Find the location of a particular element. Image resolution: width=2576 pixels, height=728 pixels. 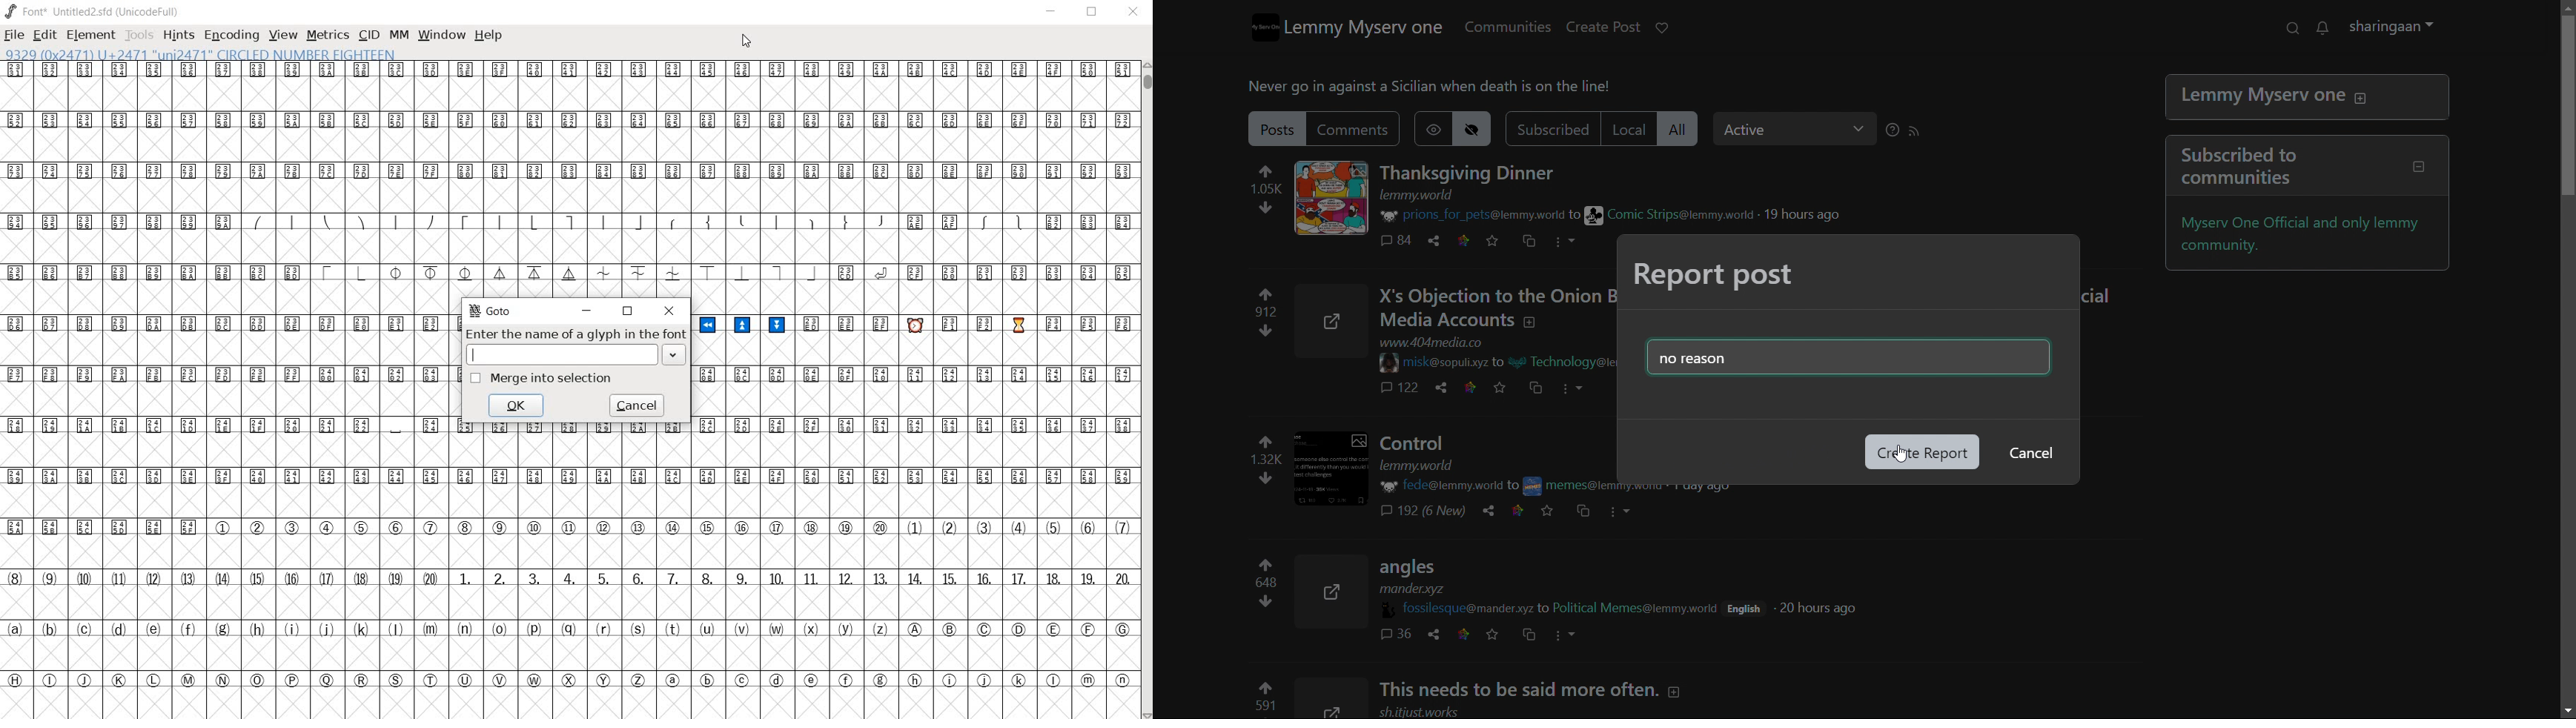

Enter the name of a glyph in the font is located at coordinates (575, 335).